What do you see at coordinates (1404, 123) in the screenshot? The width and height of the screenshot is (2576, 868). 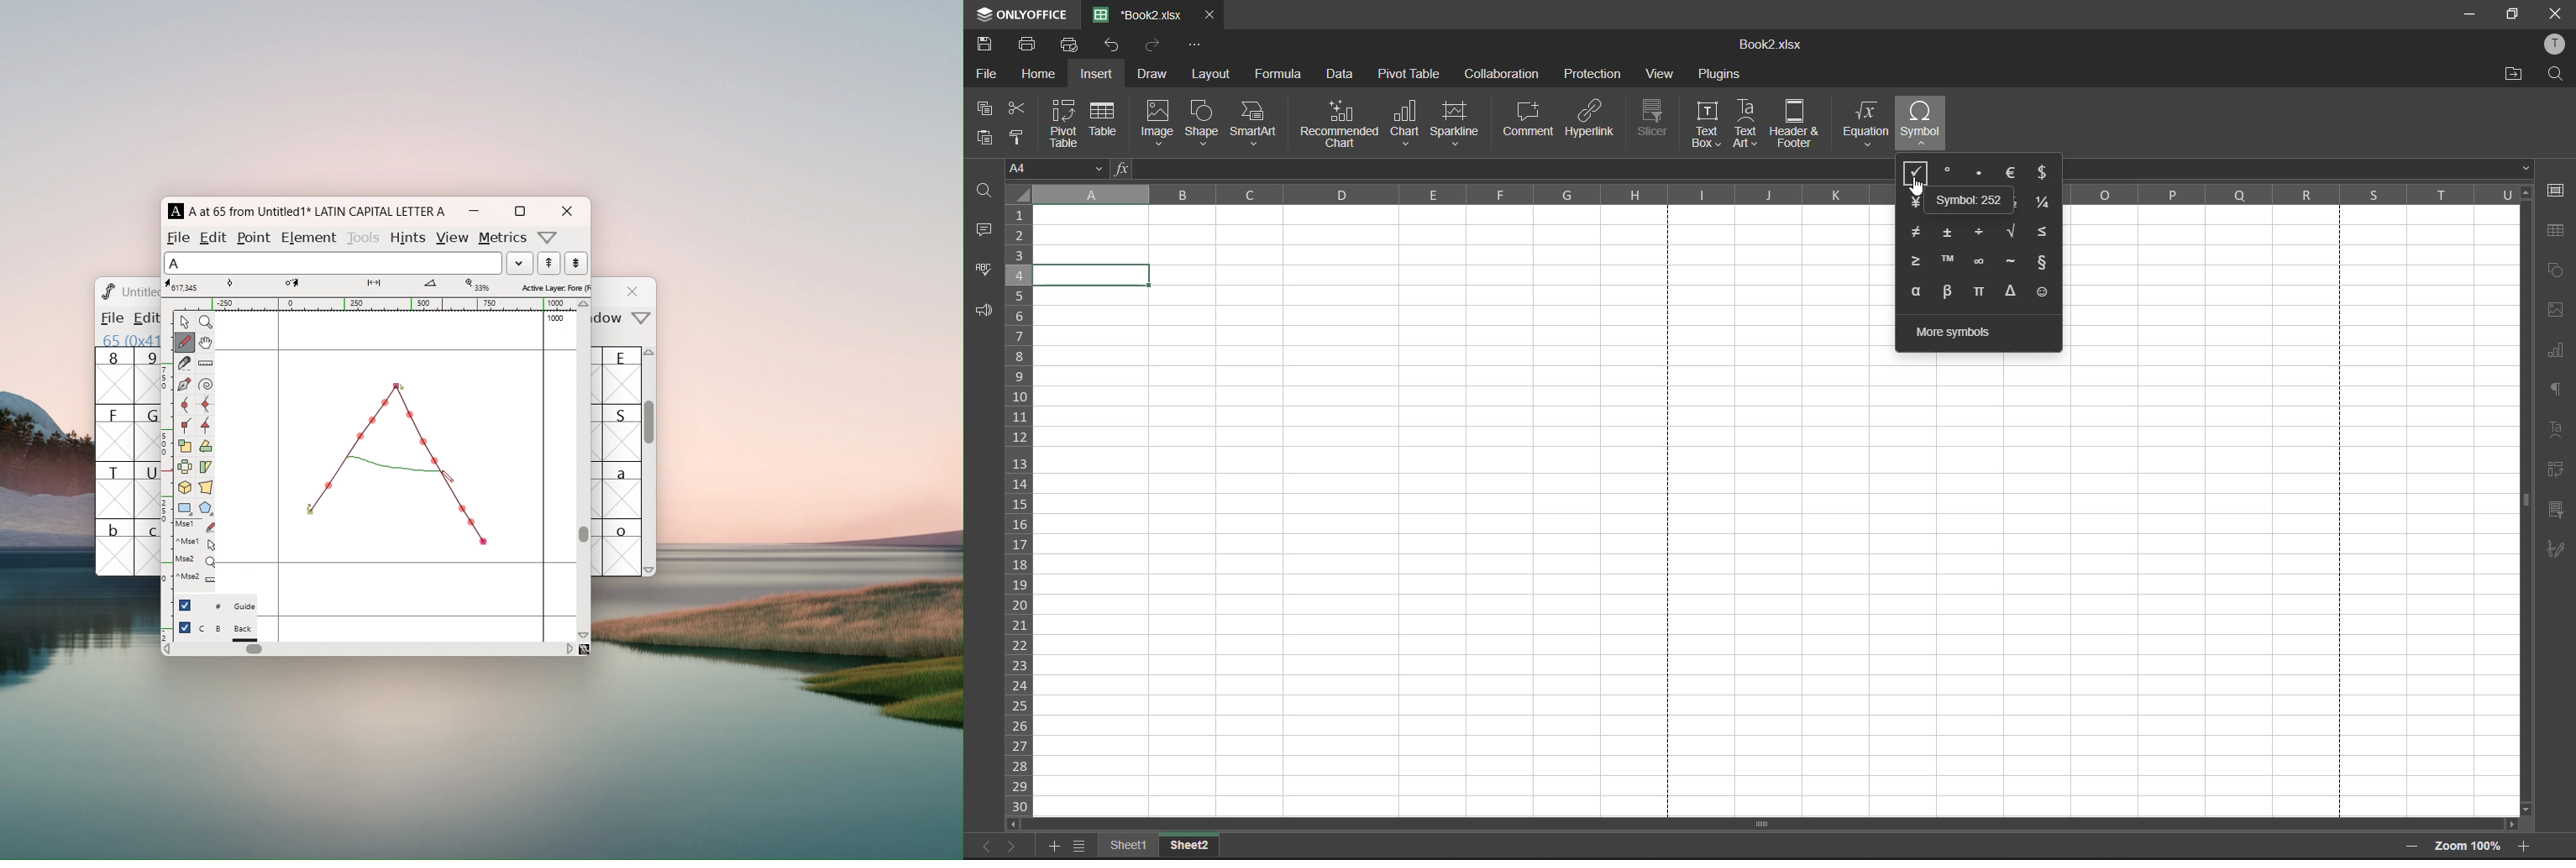 I see `chat` at bounding box center [1404, 123].